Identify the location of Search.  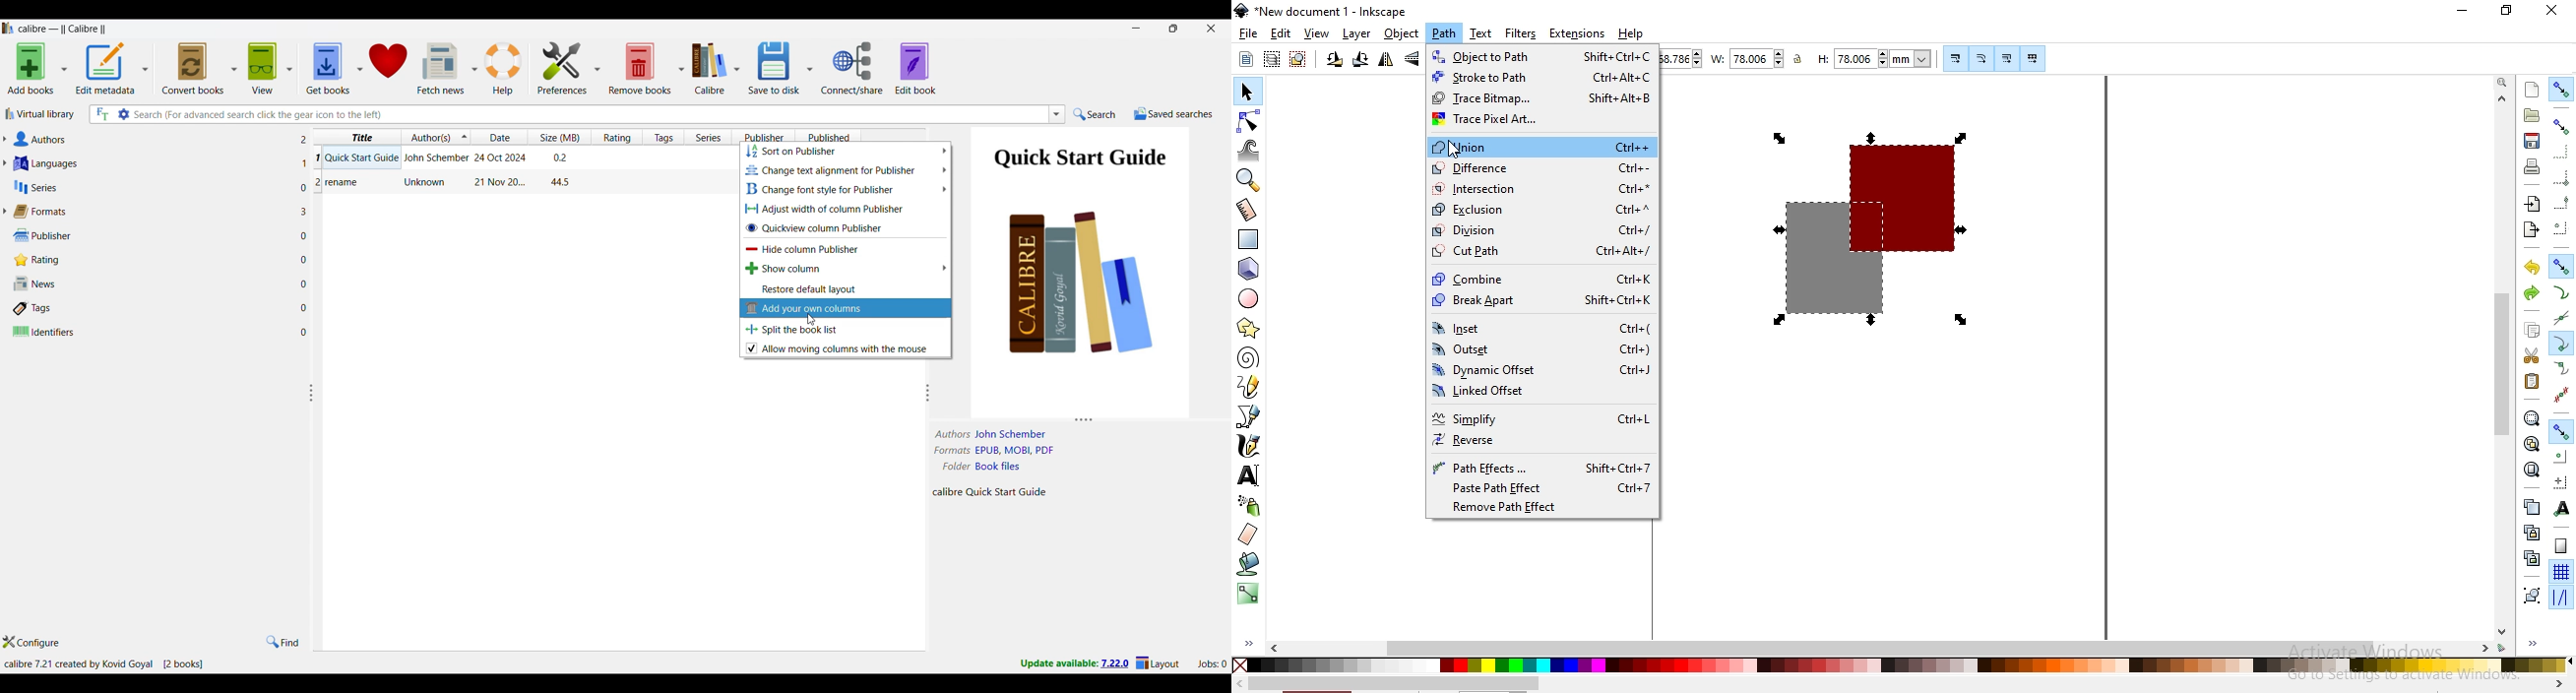
(1095, 114).